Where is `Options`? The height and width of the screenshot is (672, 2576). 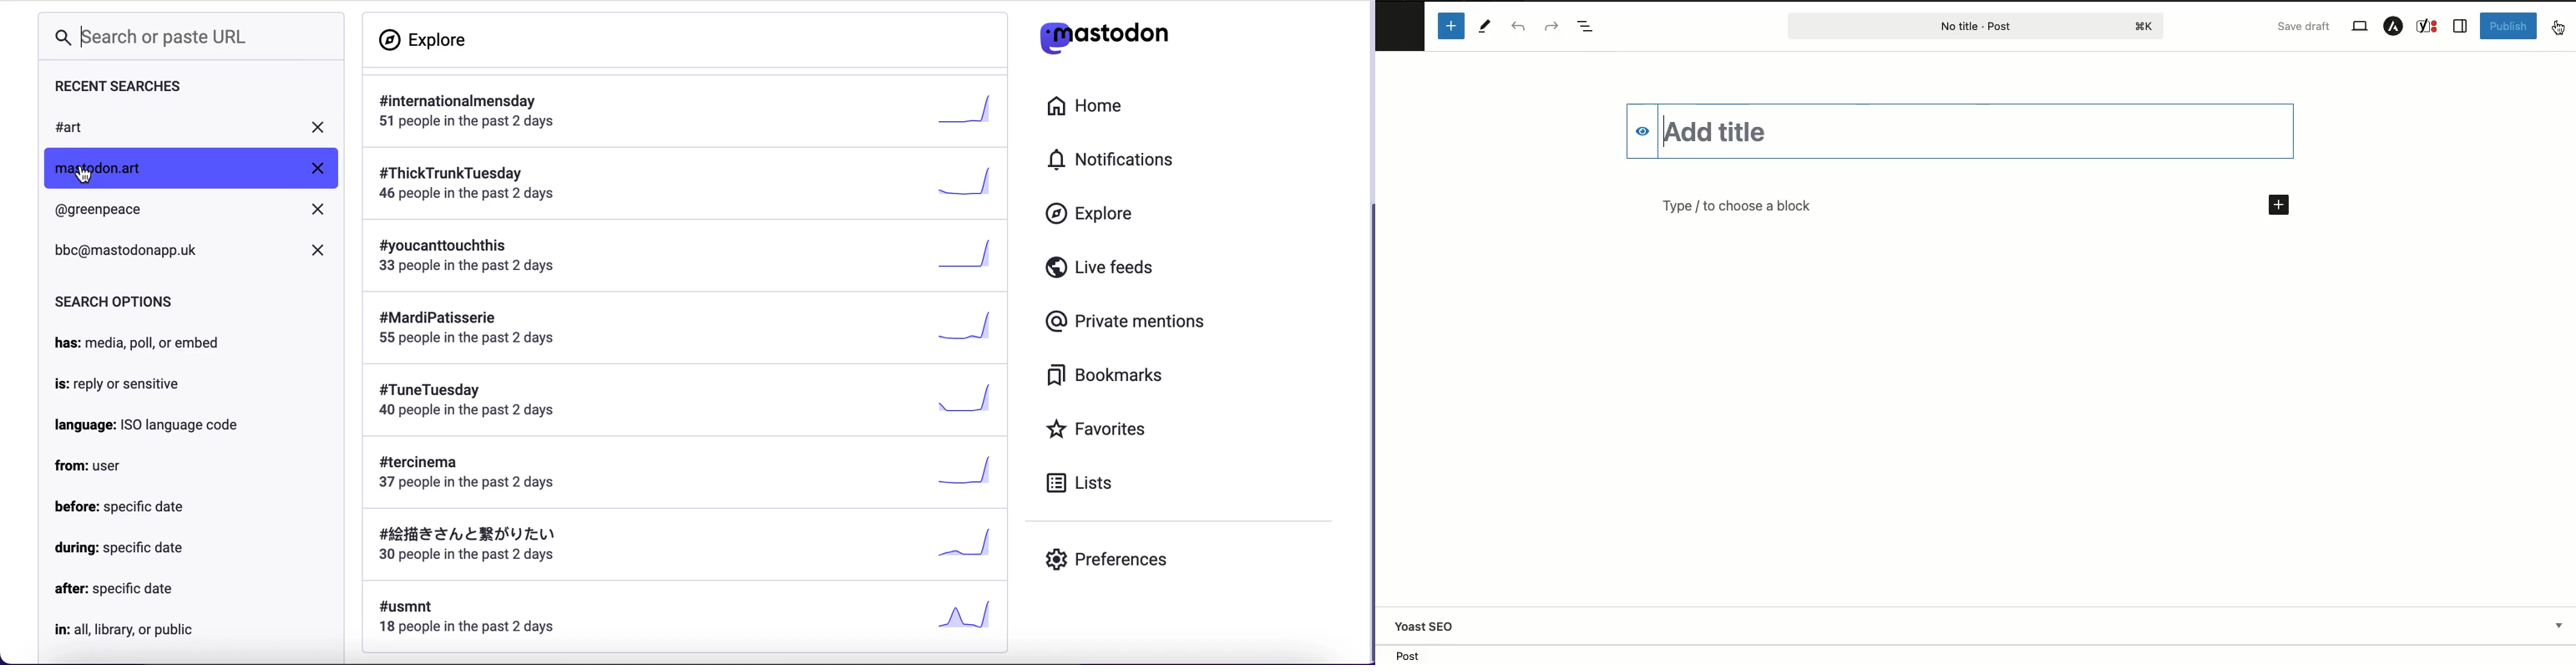
Options is located at coordinates (2556, 26).